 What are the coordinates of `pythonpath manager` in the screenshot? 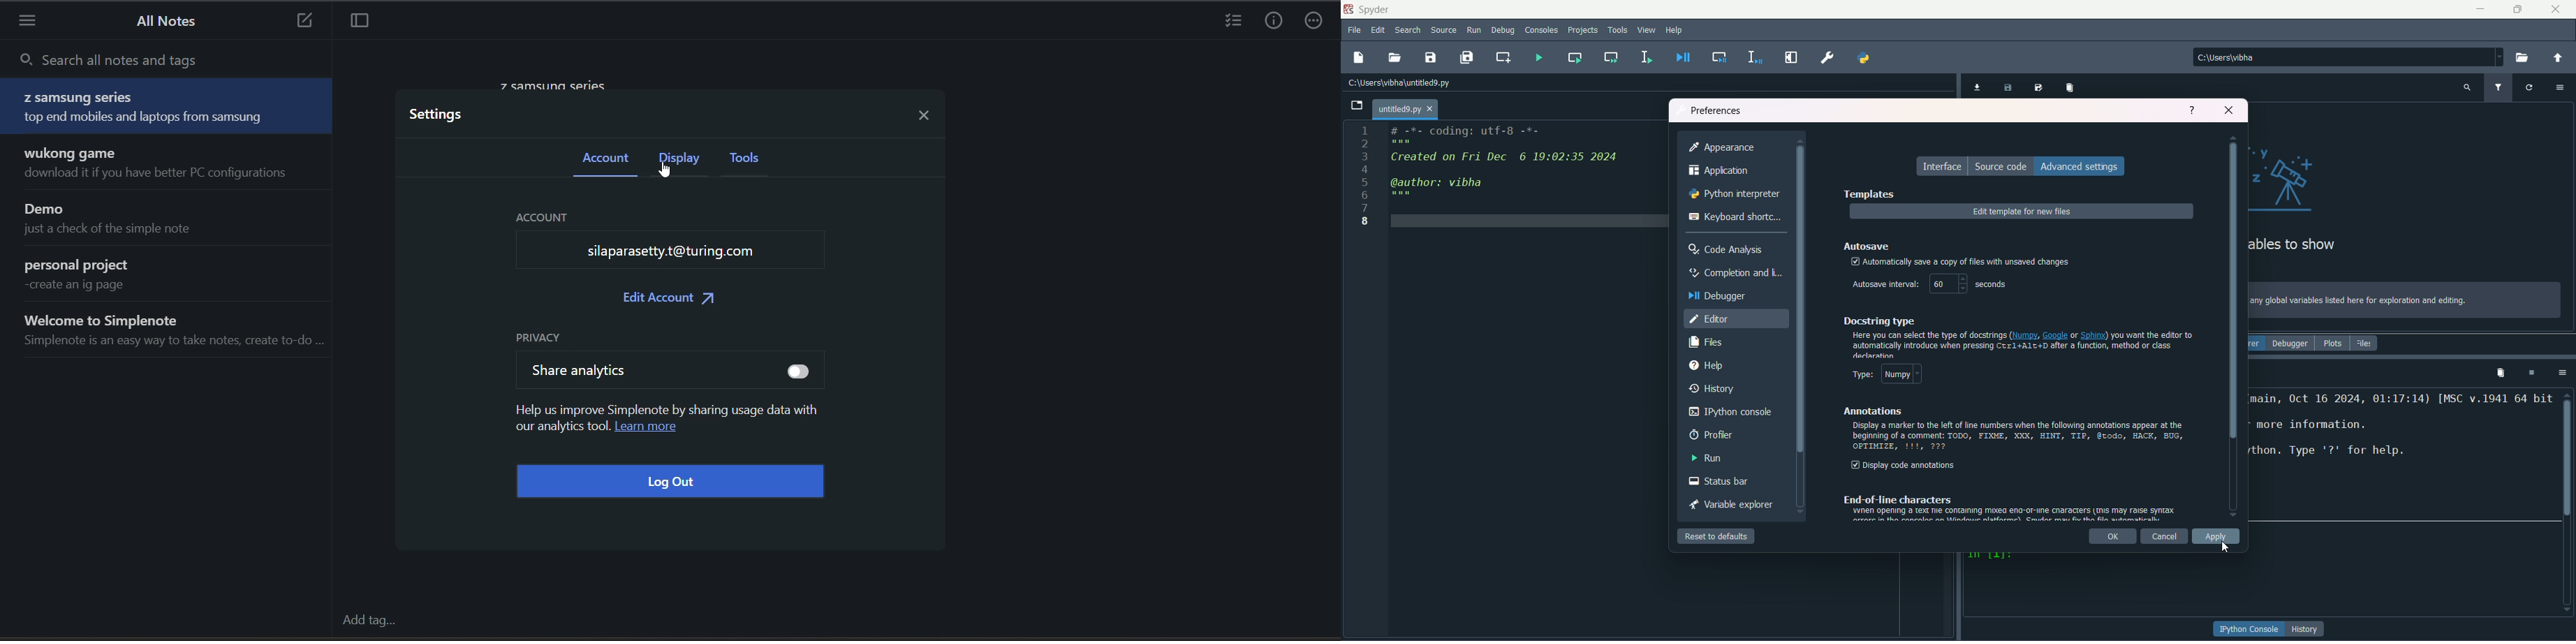 It's located at (1865, 59).